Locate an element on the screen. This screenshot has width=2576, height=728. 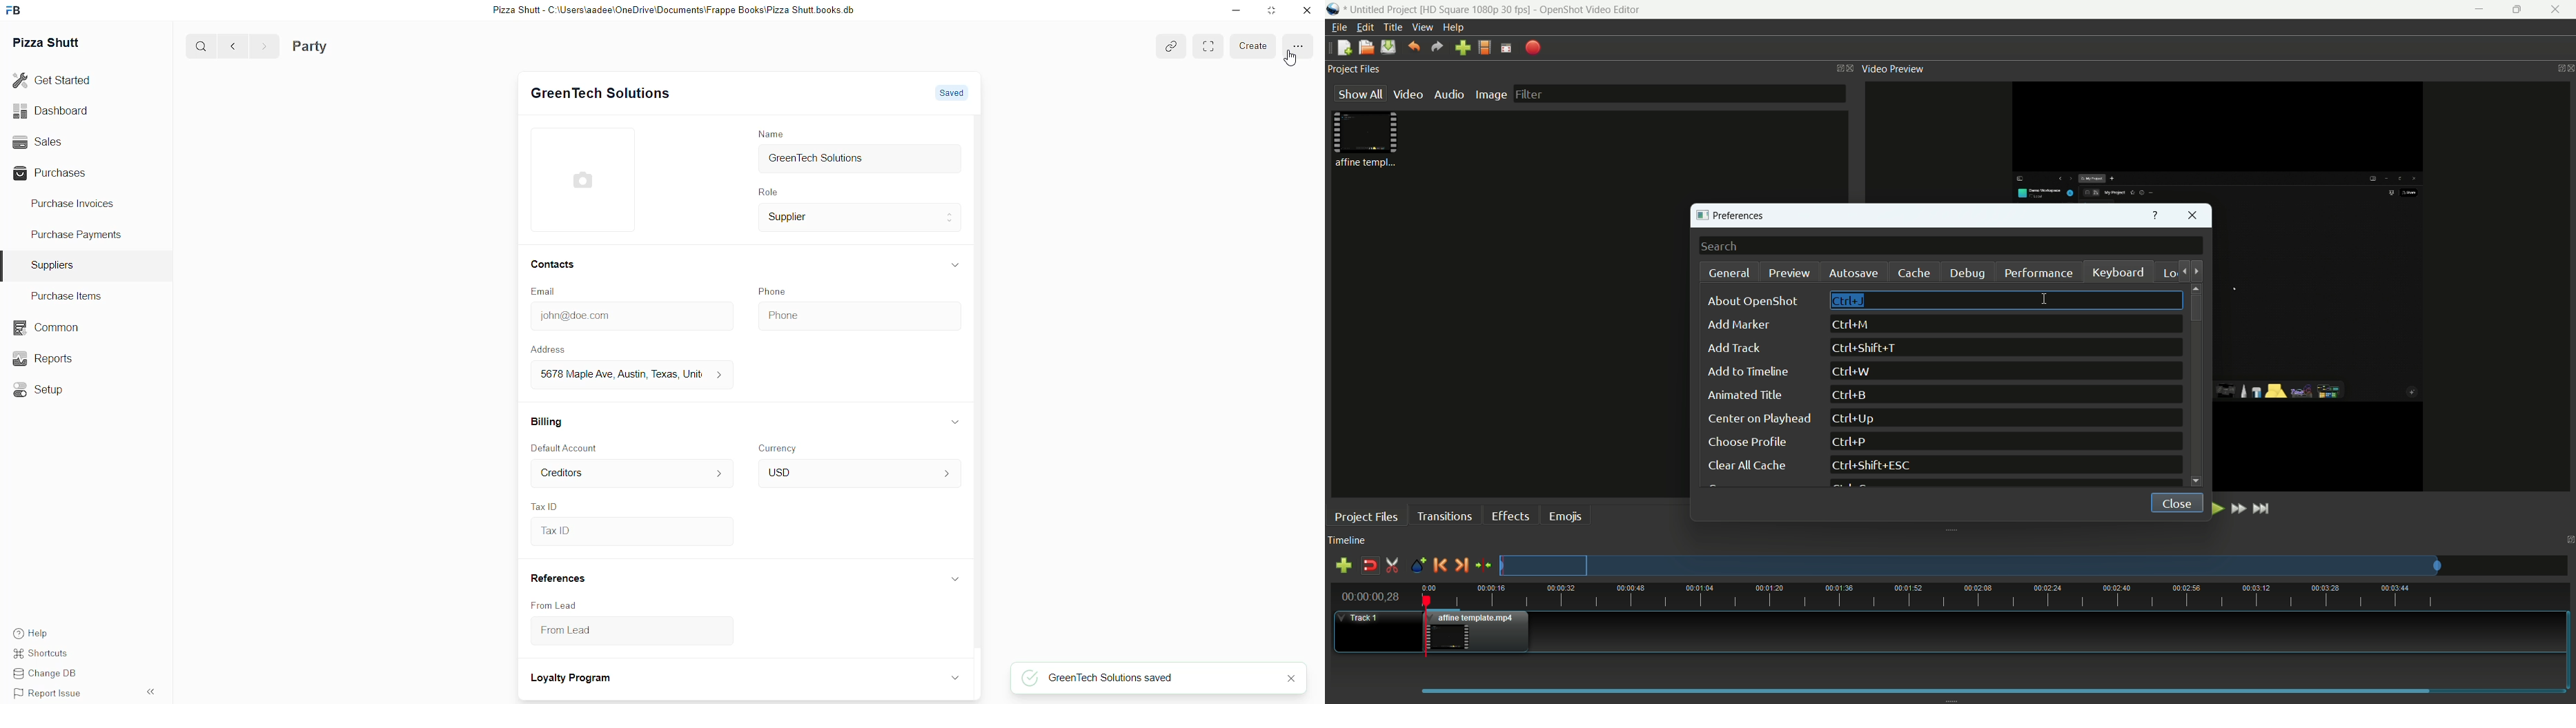
Phone is located at coordinates (857, 313).